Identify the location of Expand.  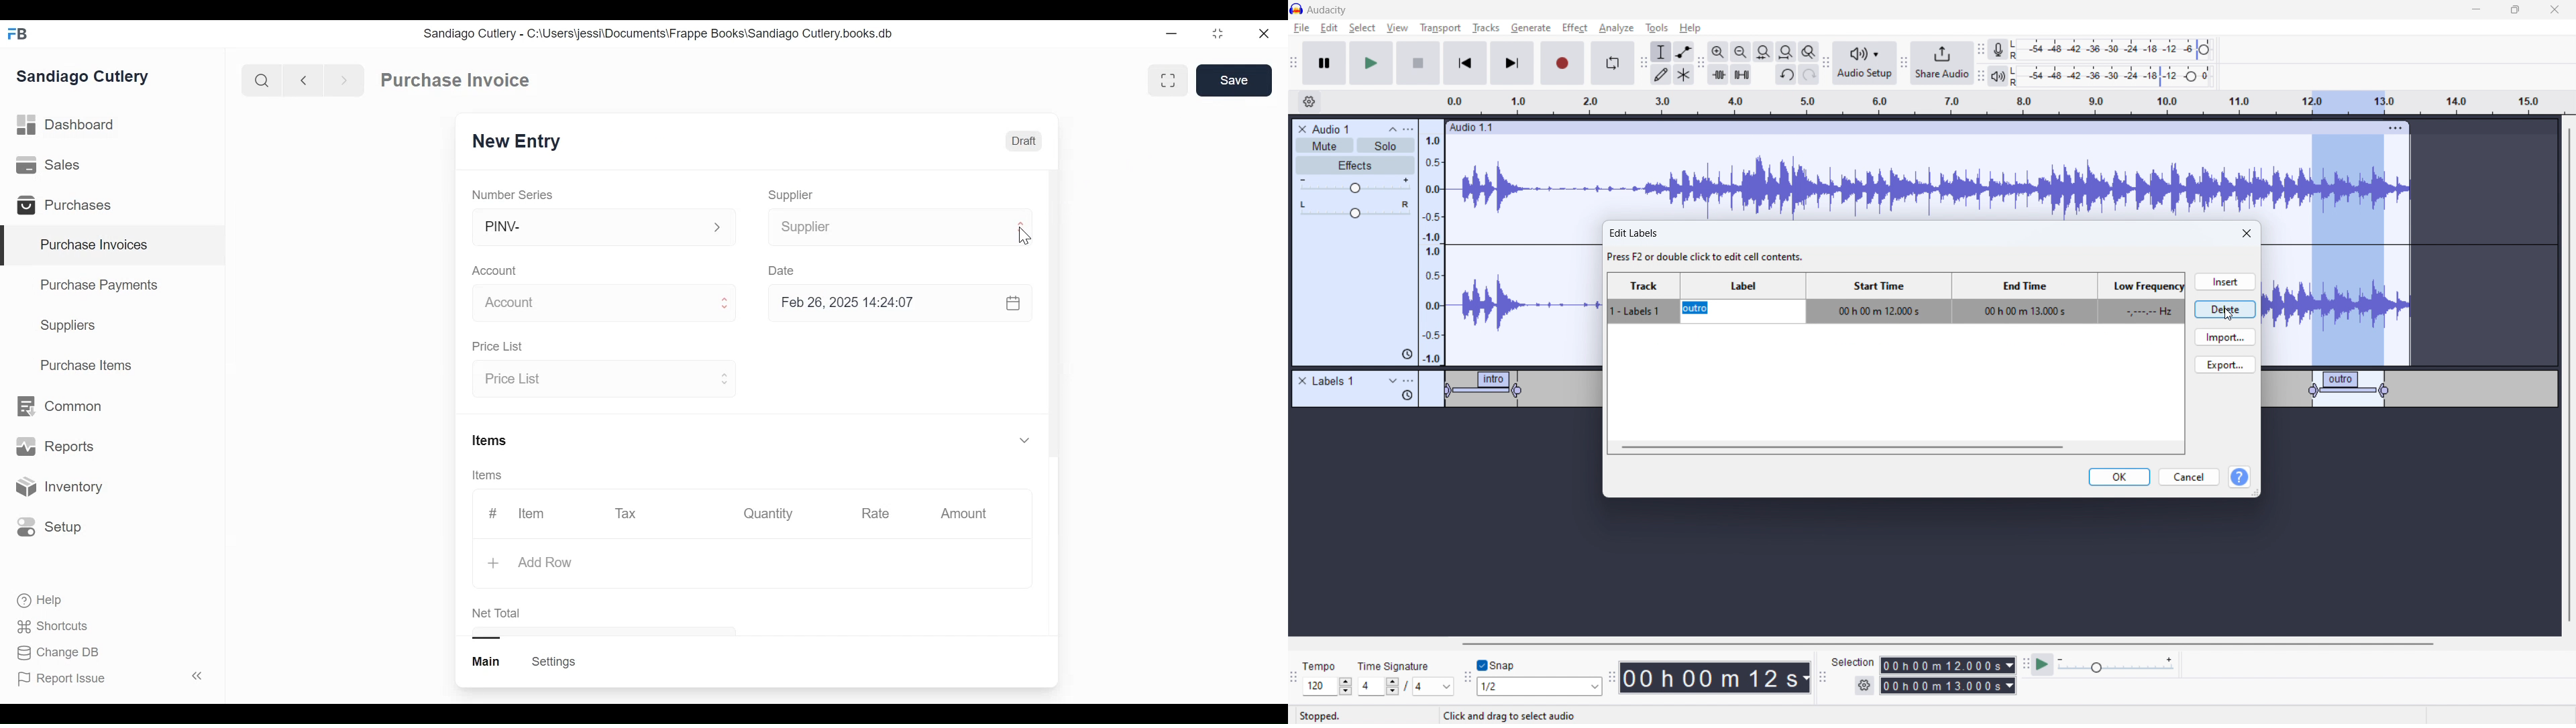
(725, 304).